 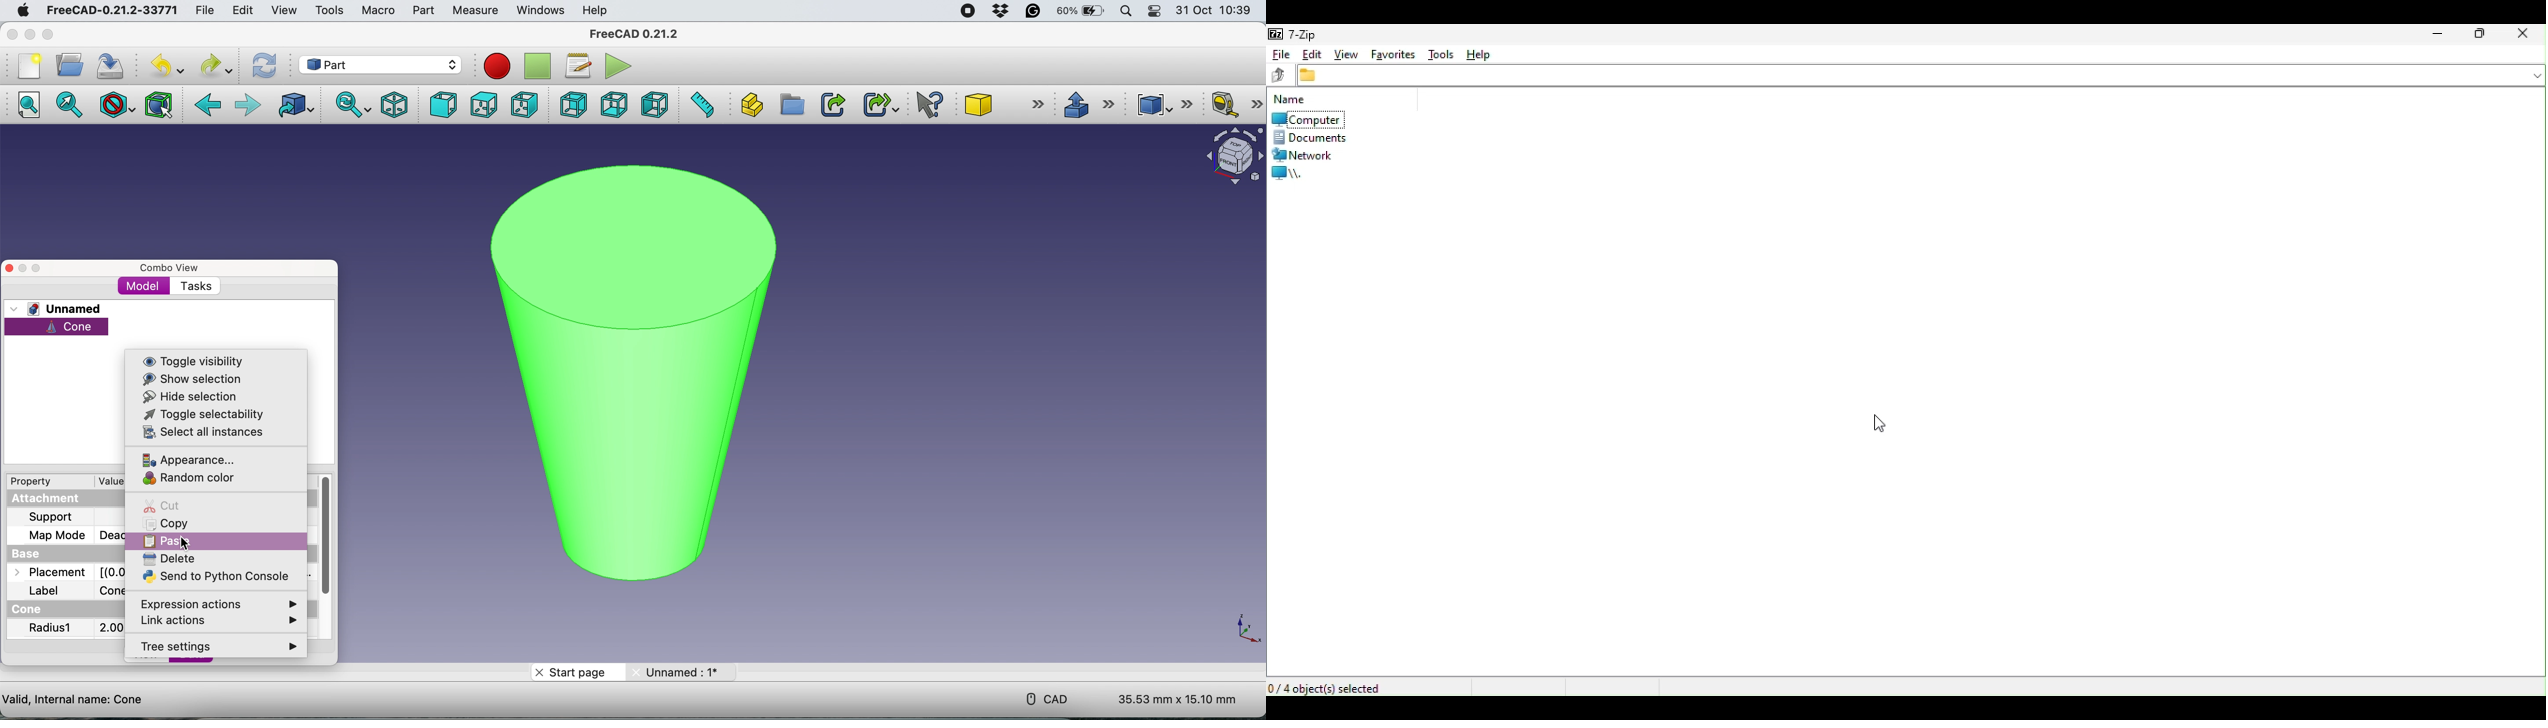 What do you see at coordinates (29, 33) in the screenshot?
I see `minimise` at bounding box center [29, 33].